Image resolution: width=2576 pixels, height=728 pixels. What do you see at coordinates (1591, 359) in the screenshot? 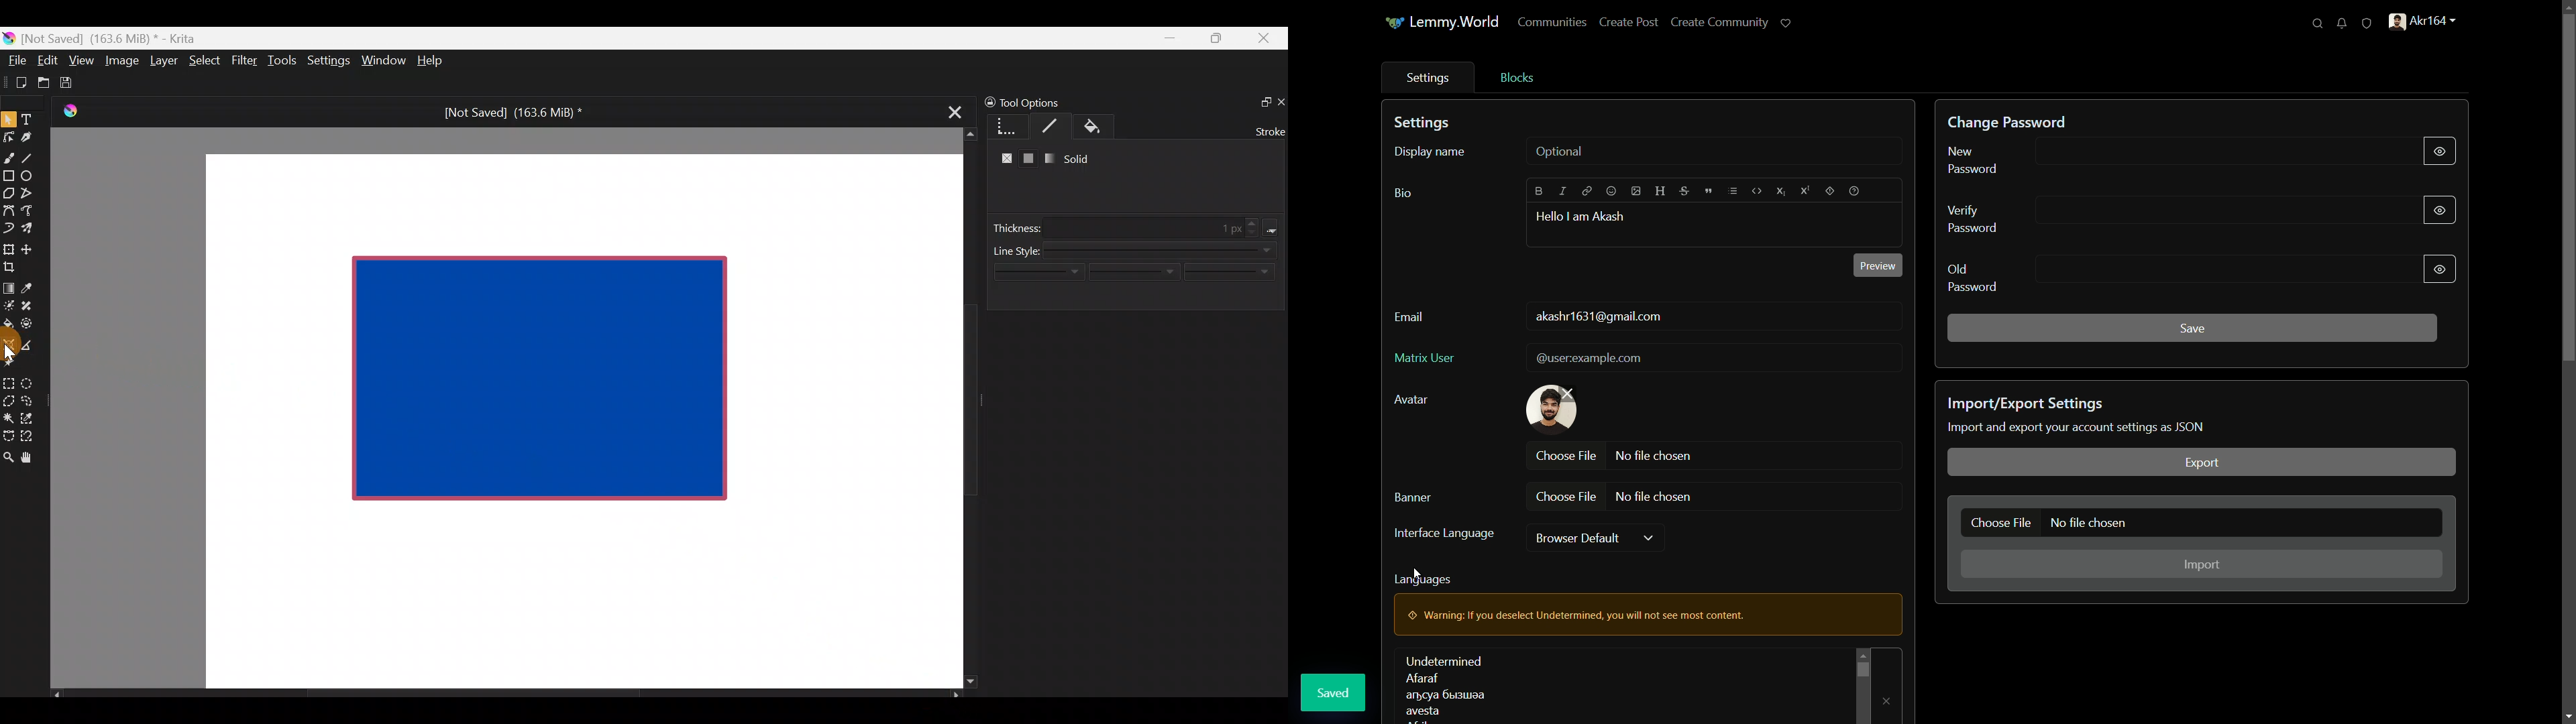
I see `@userexample.com` at bounding box center [1591, 359].